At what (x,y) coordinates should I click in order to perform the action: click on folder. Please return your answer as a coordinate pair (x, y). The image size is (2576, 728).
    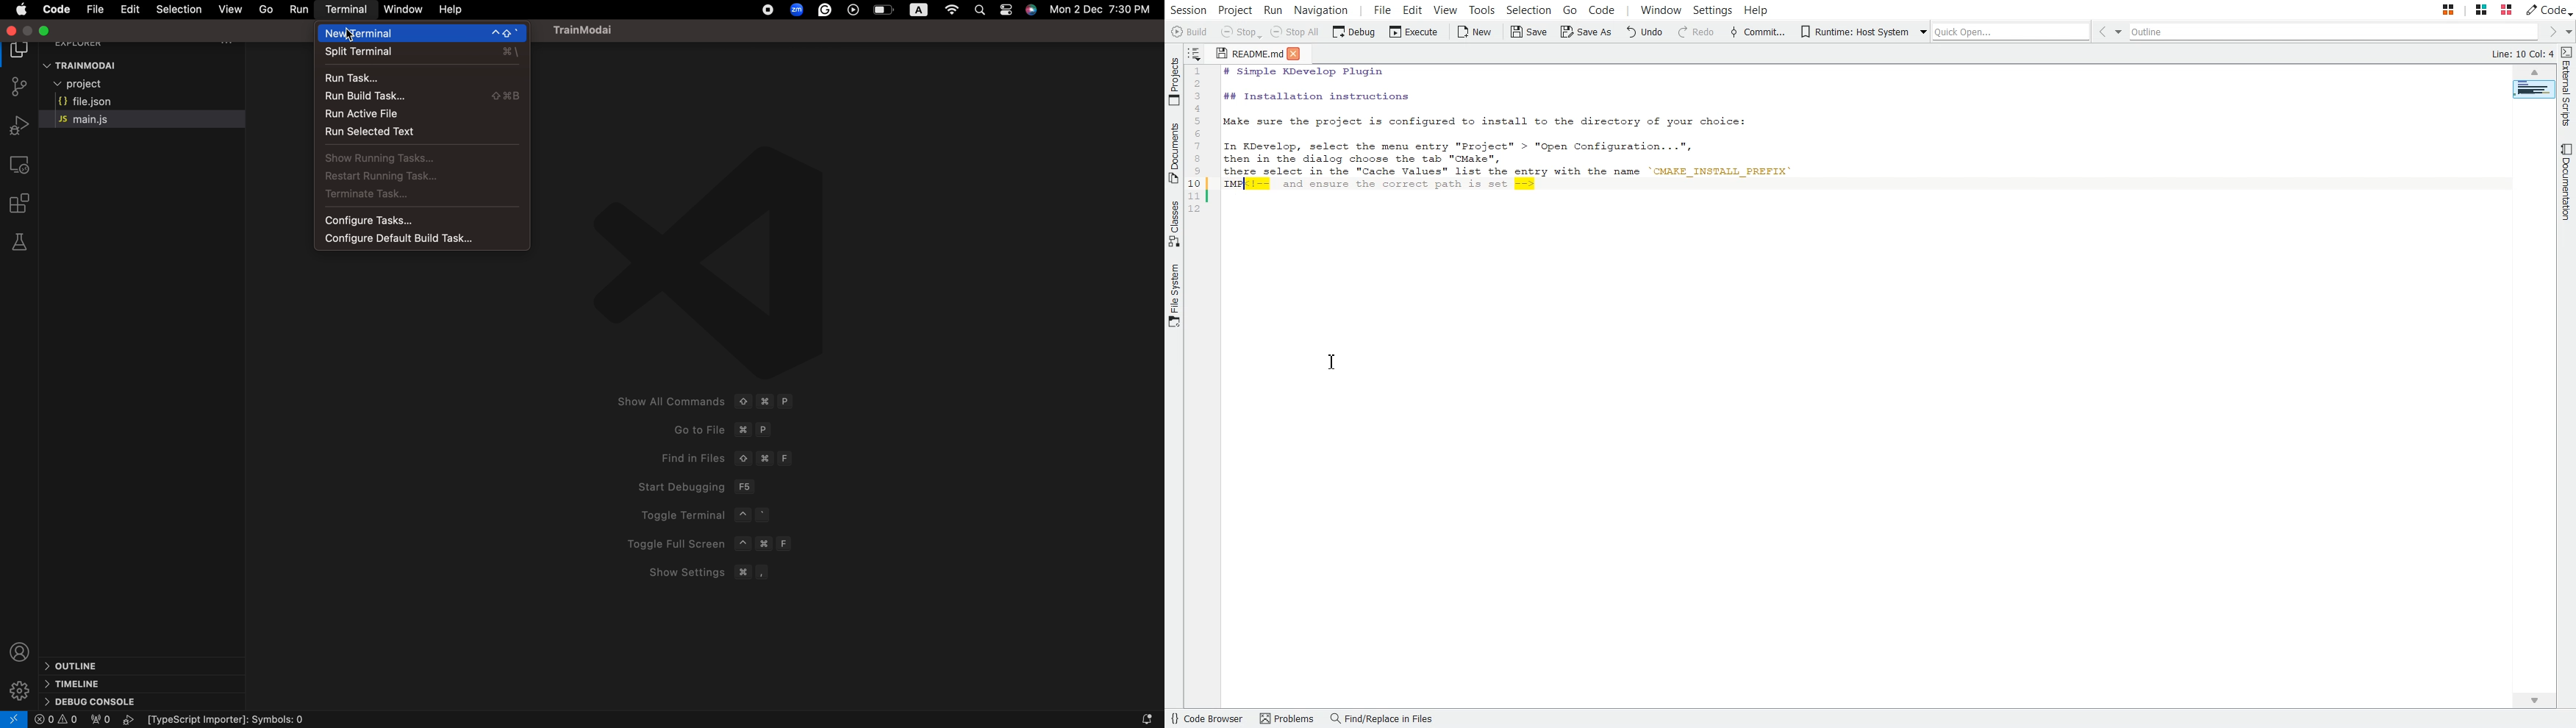
    Looking at the image, I should click on (19, 51).